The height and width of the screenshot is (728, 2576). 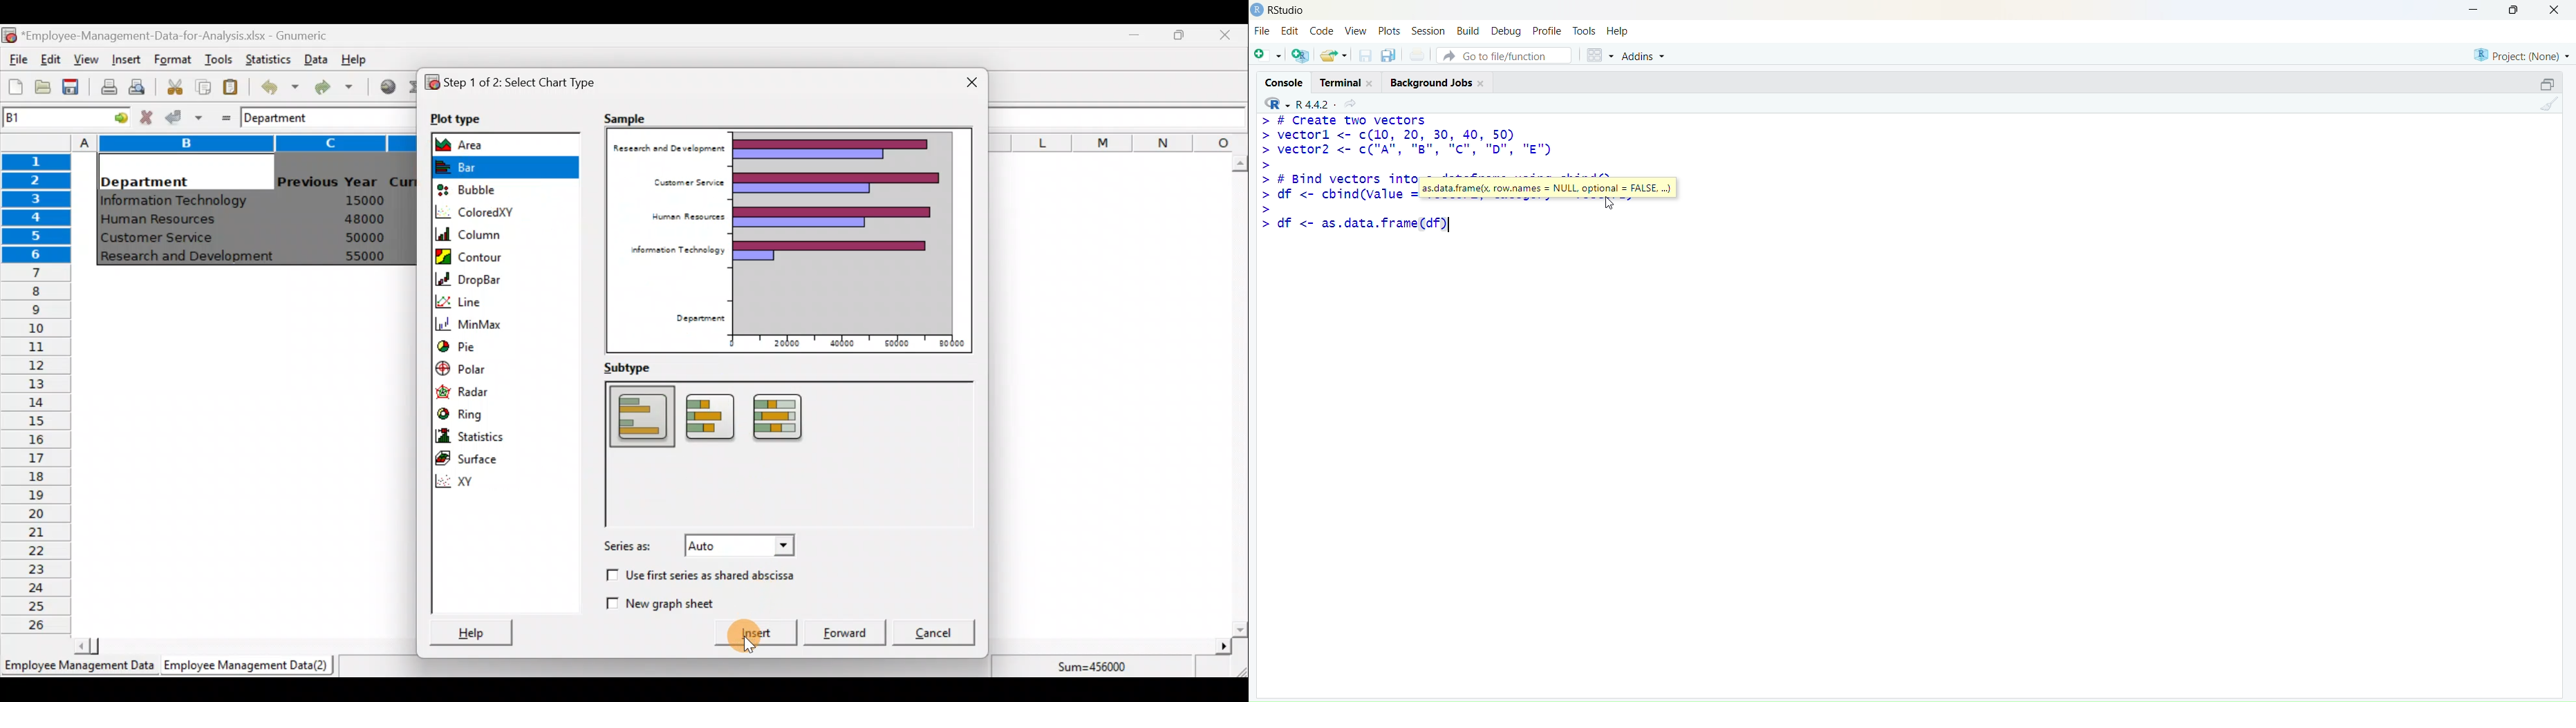 I want to click on Department, so click(x=144, y=178).